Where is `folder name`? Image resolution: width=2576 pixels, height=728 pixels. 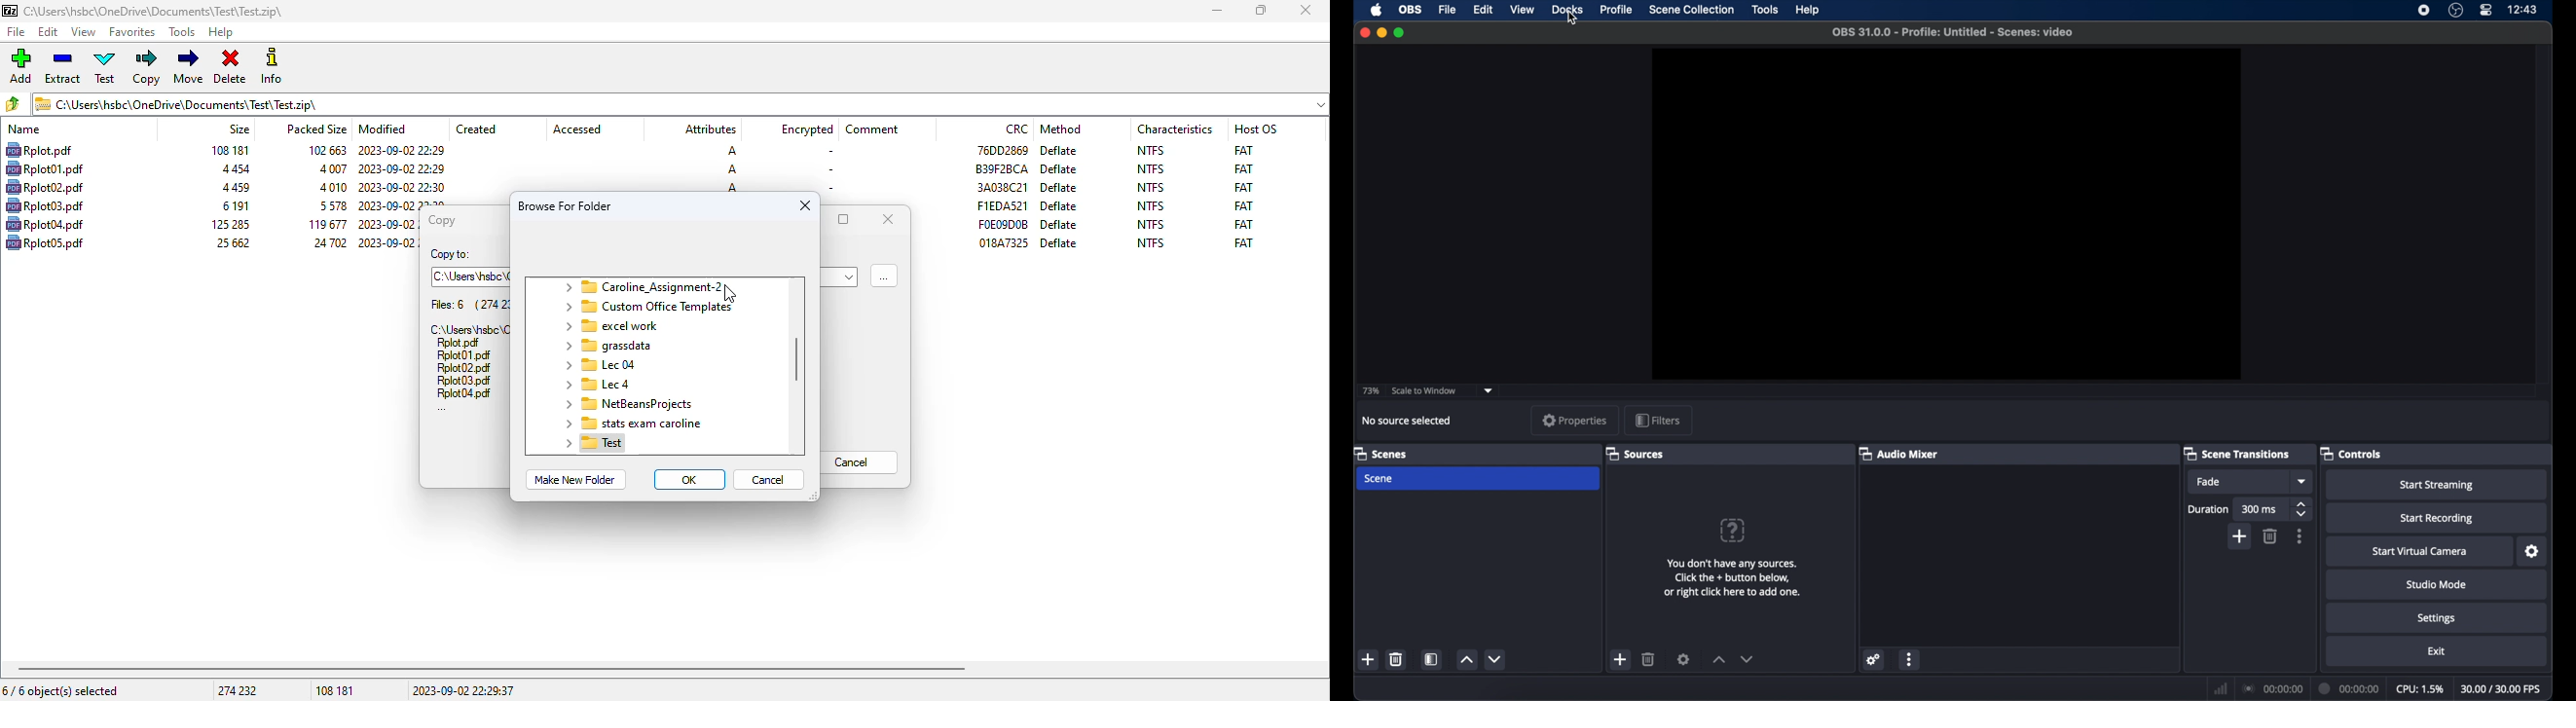
folder name is located at coordinates (630, 423).